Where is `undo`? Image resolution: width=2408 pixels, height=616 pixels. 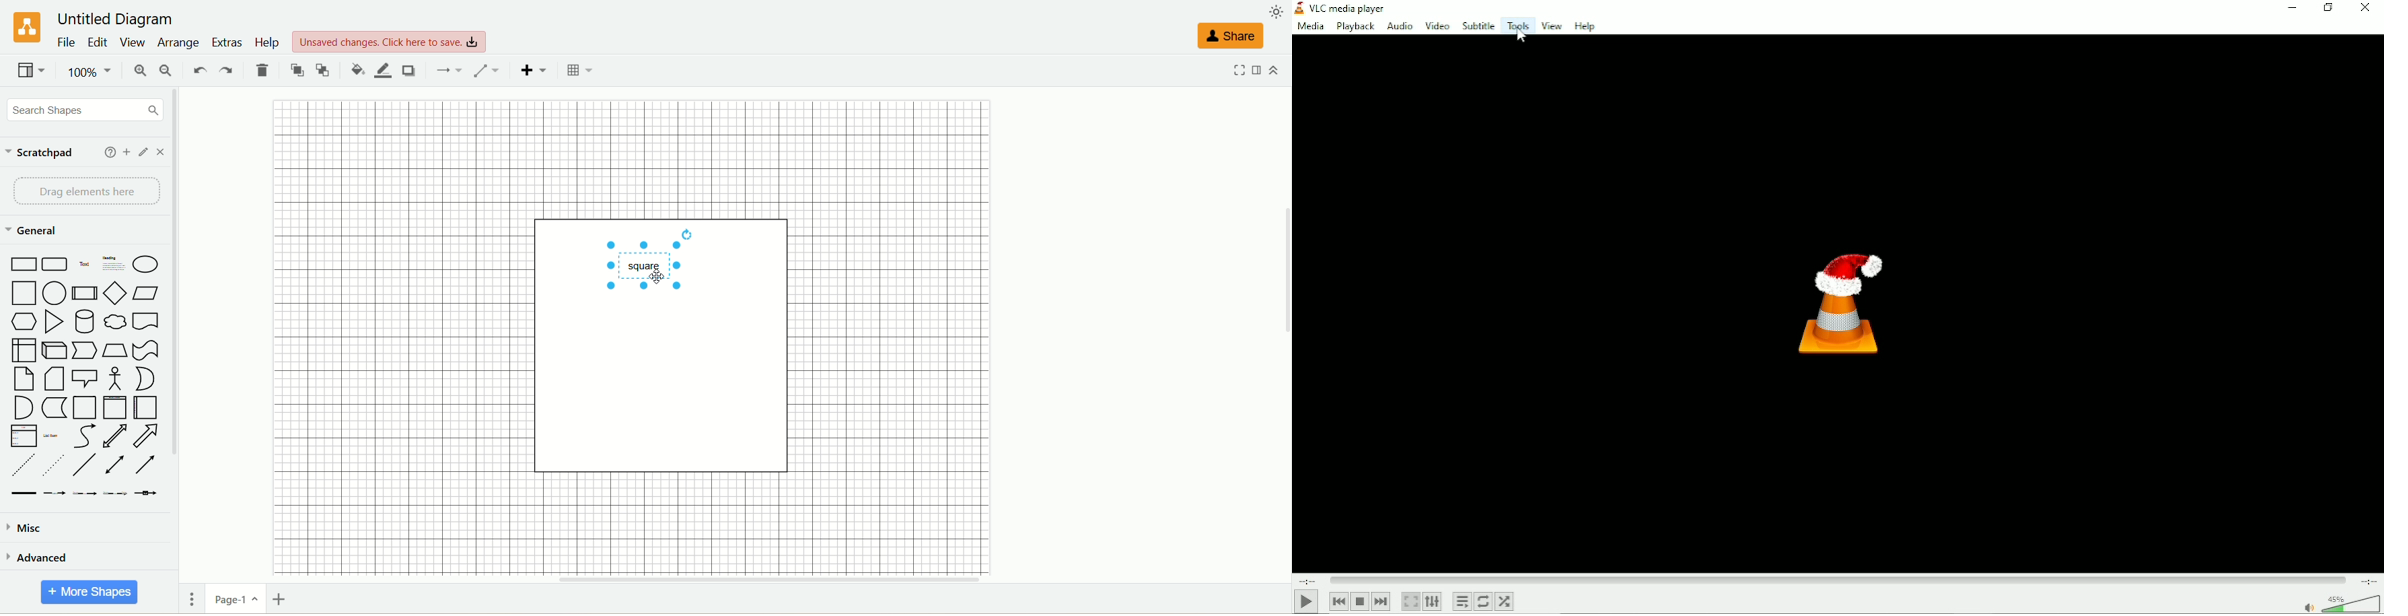 undo is located at coordinates (199, 71).